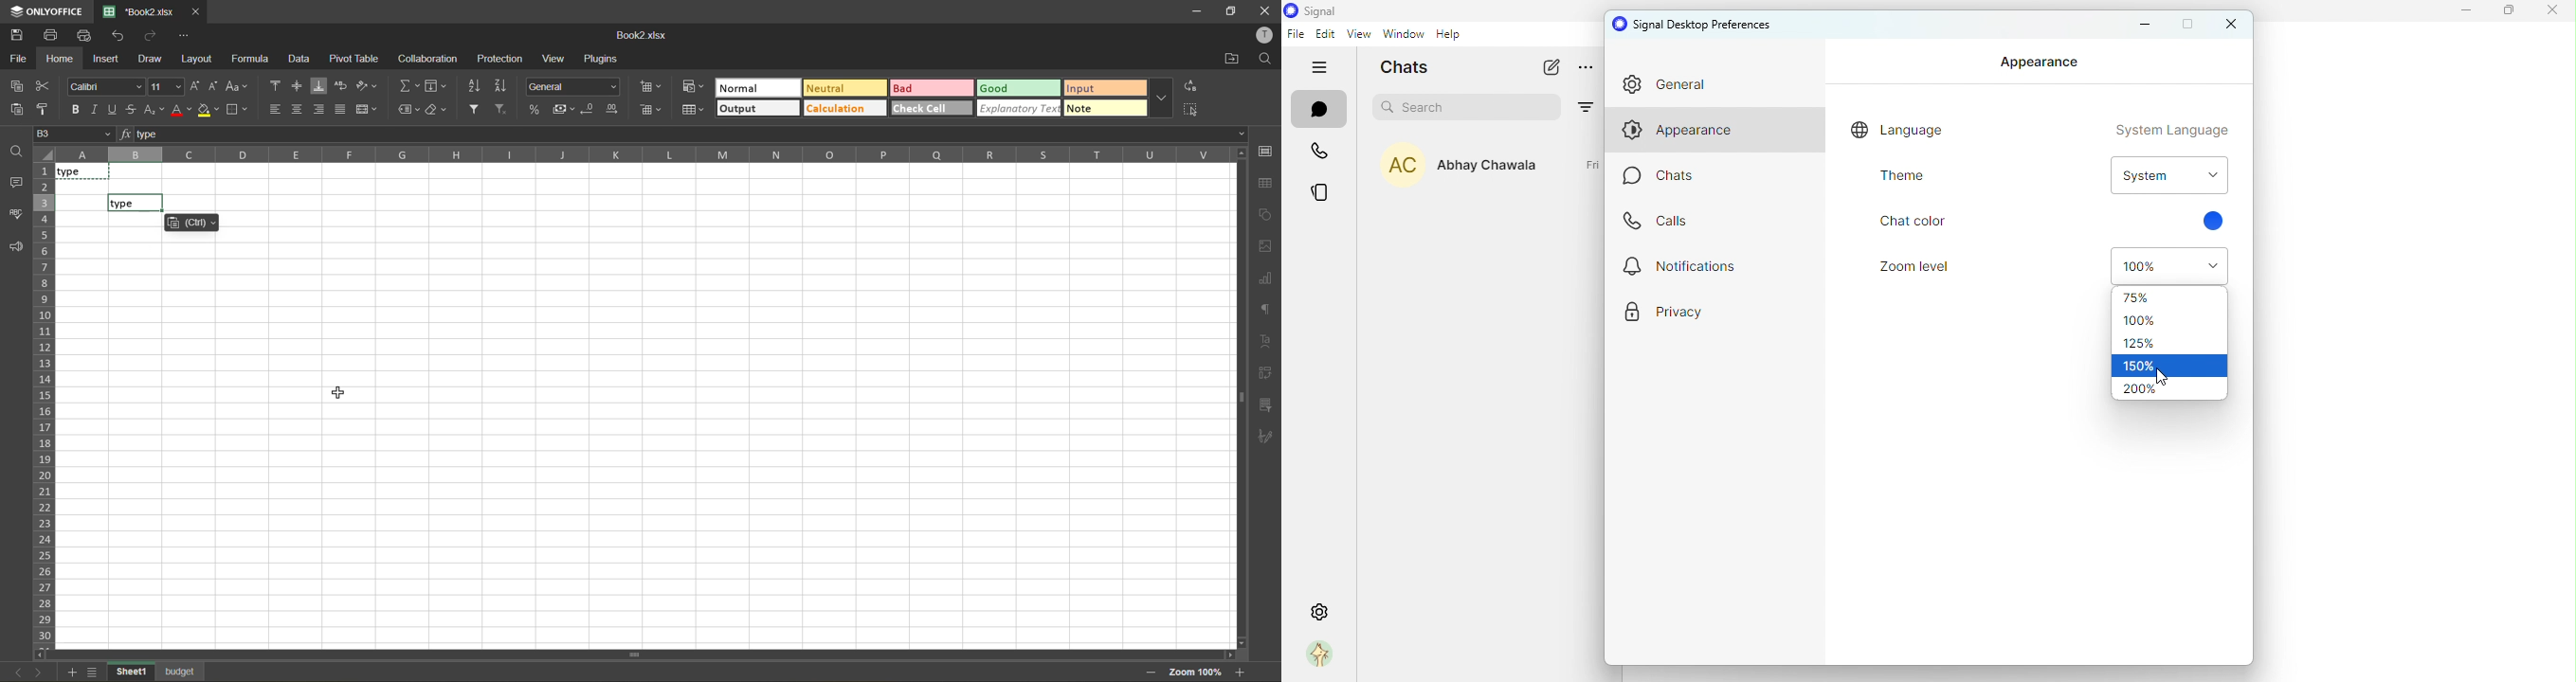 The height and width of the screenshot is (700, 2576). Describe the element at coordinates (1267, 277) in the screenshot. I see `charts` at that location.